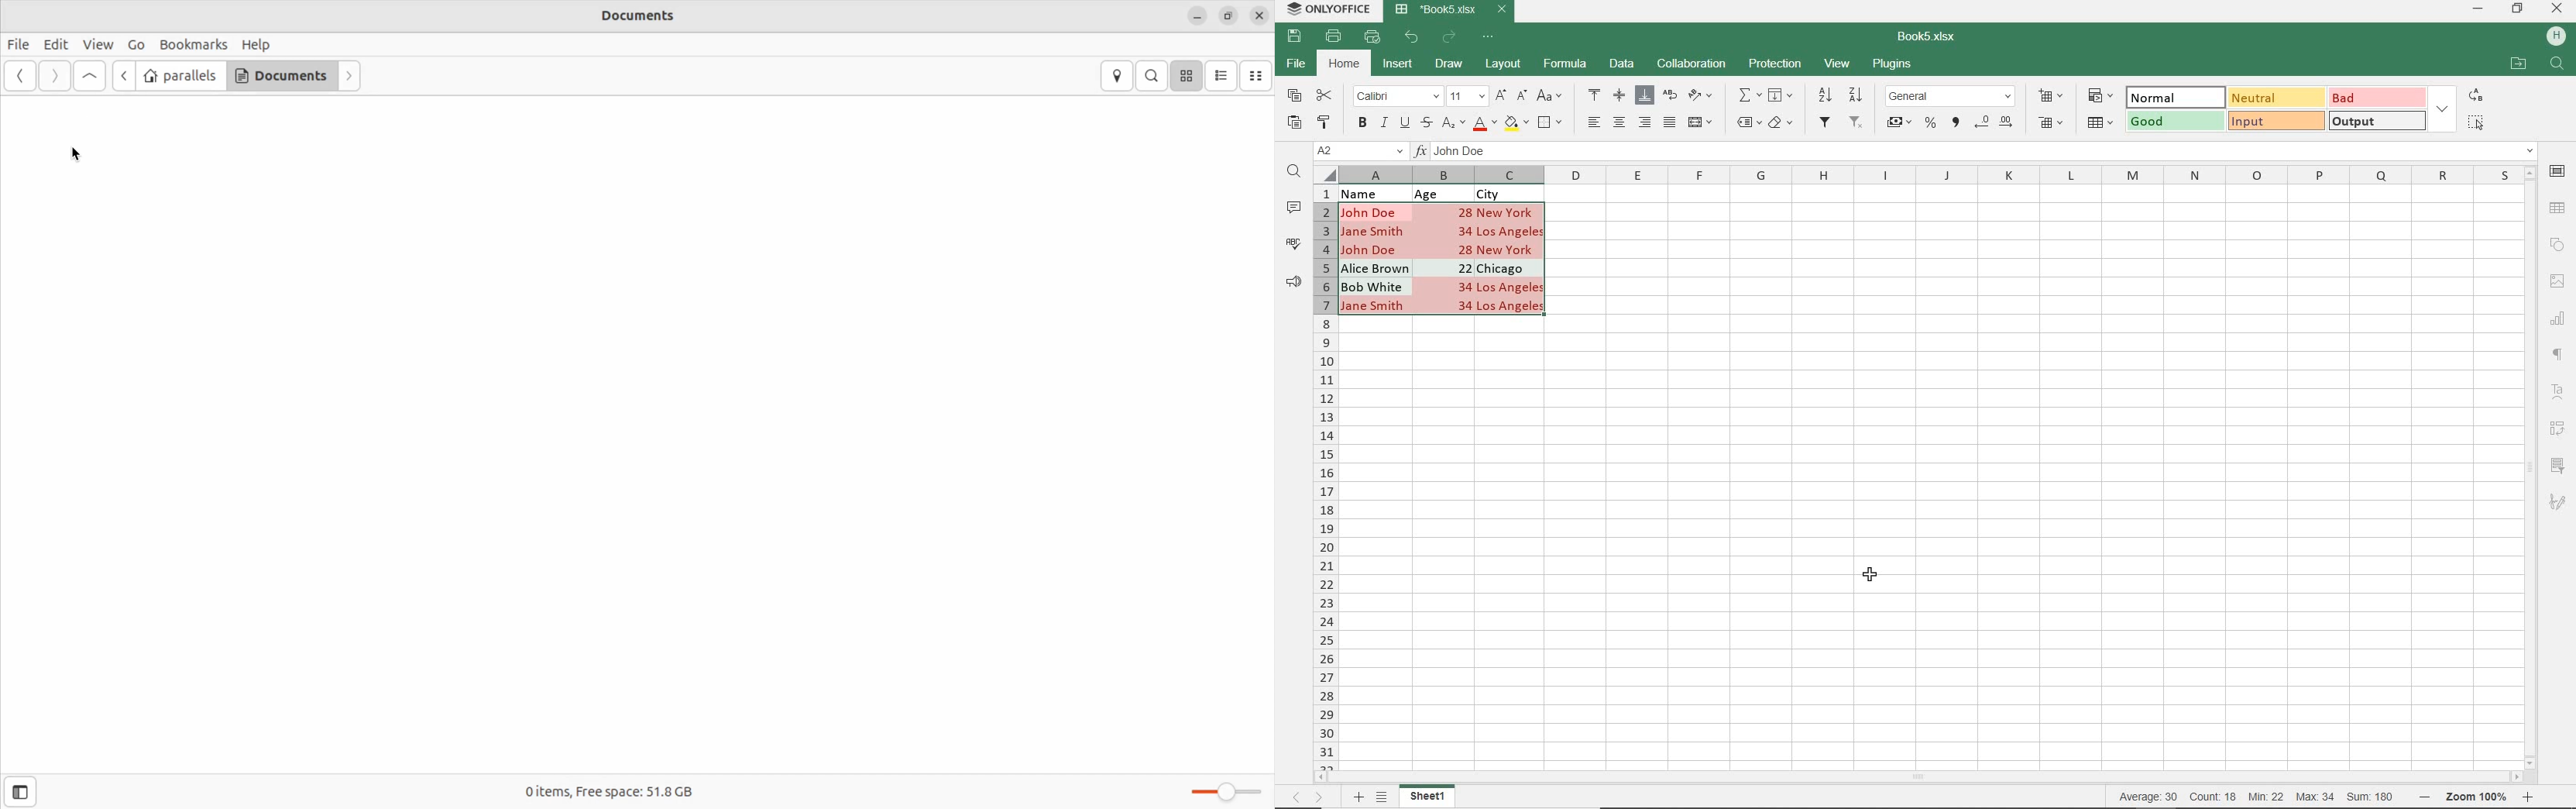  I want to click on ORIENTATION, so click(1702, 96).